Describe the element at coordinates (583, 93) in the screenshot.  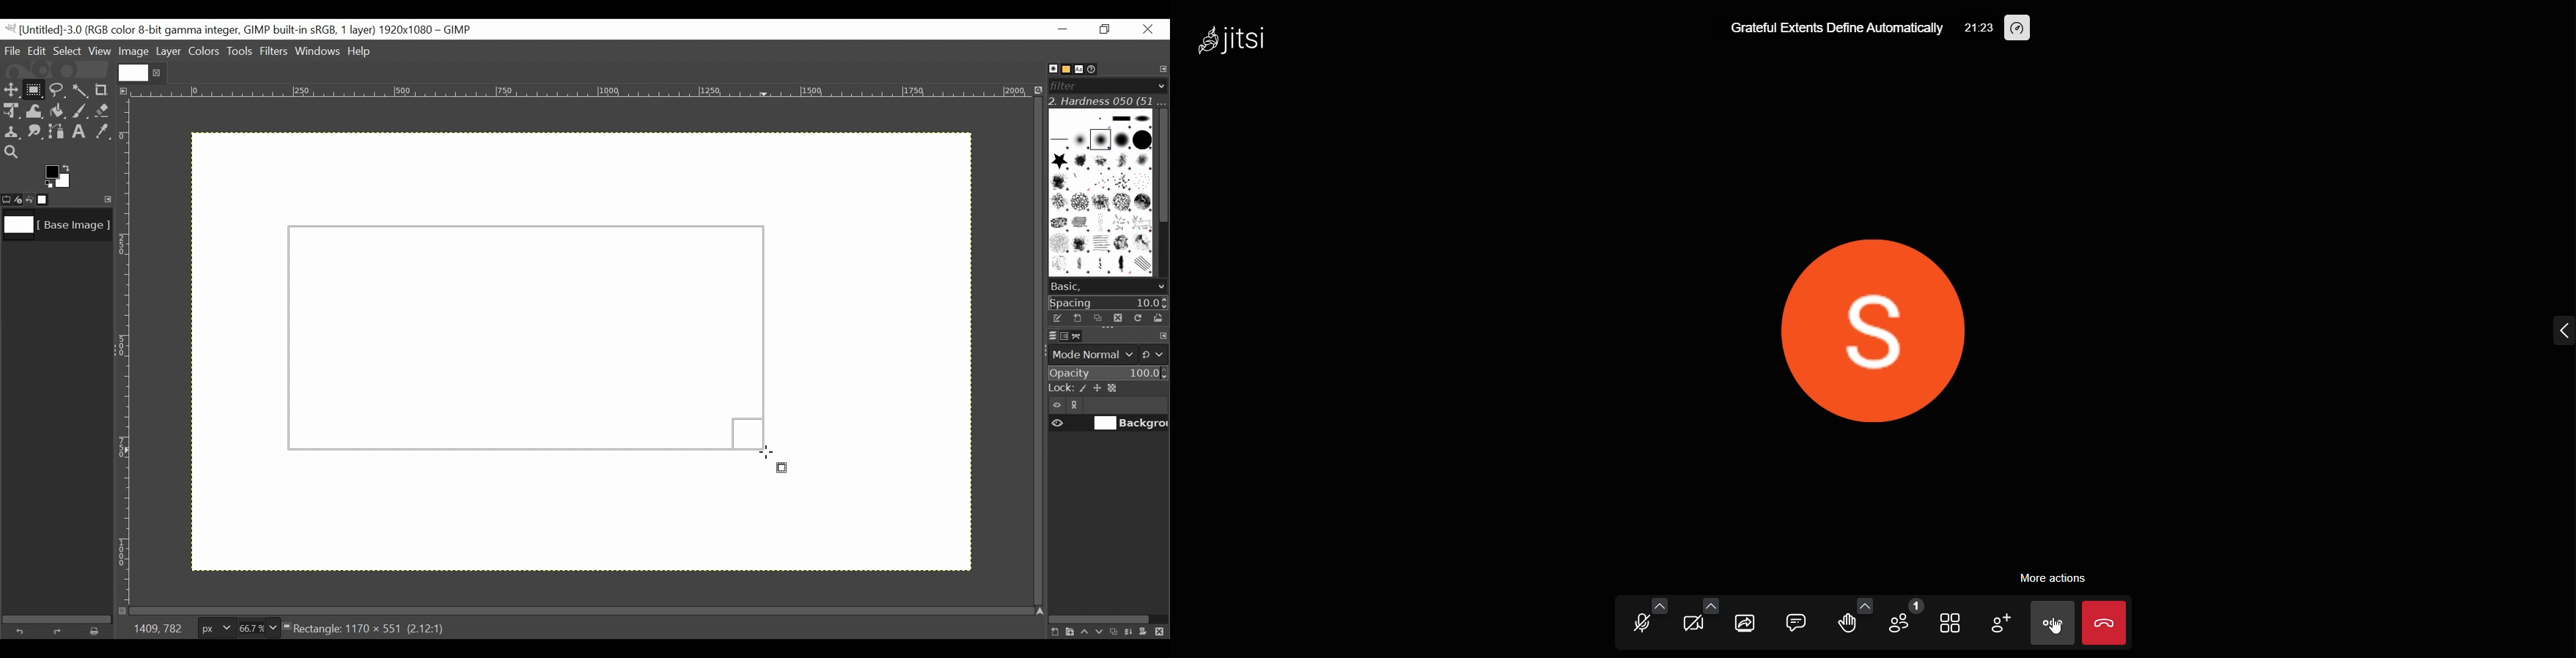
I see `Horizontal ruler` at that location.